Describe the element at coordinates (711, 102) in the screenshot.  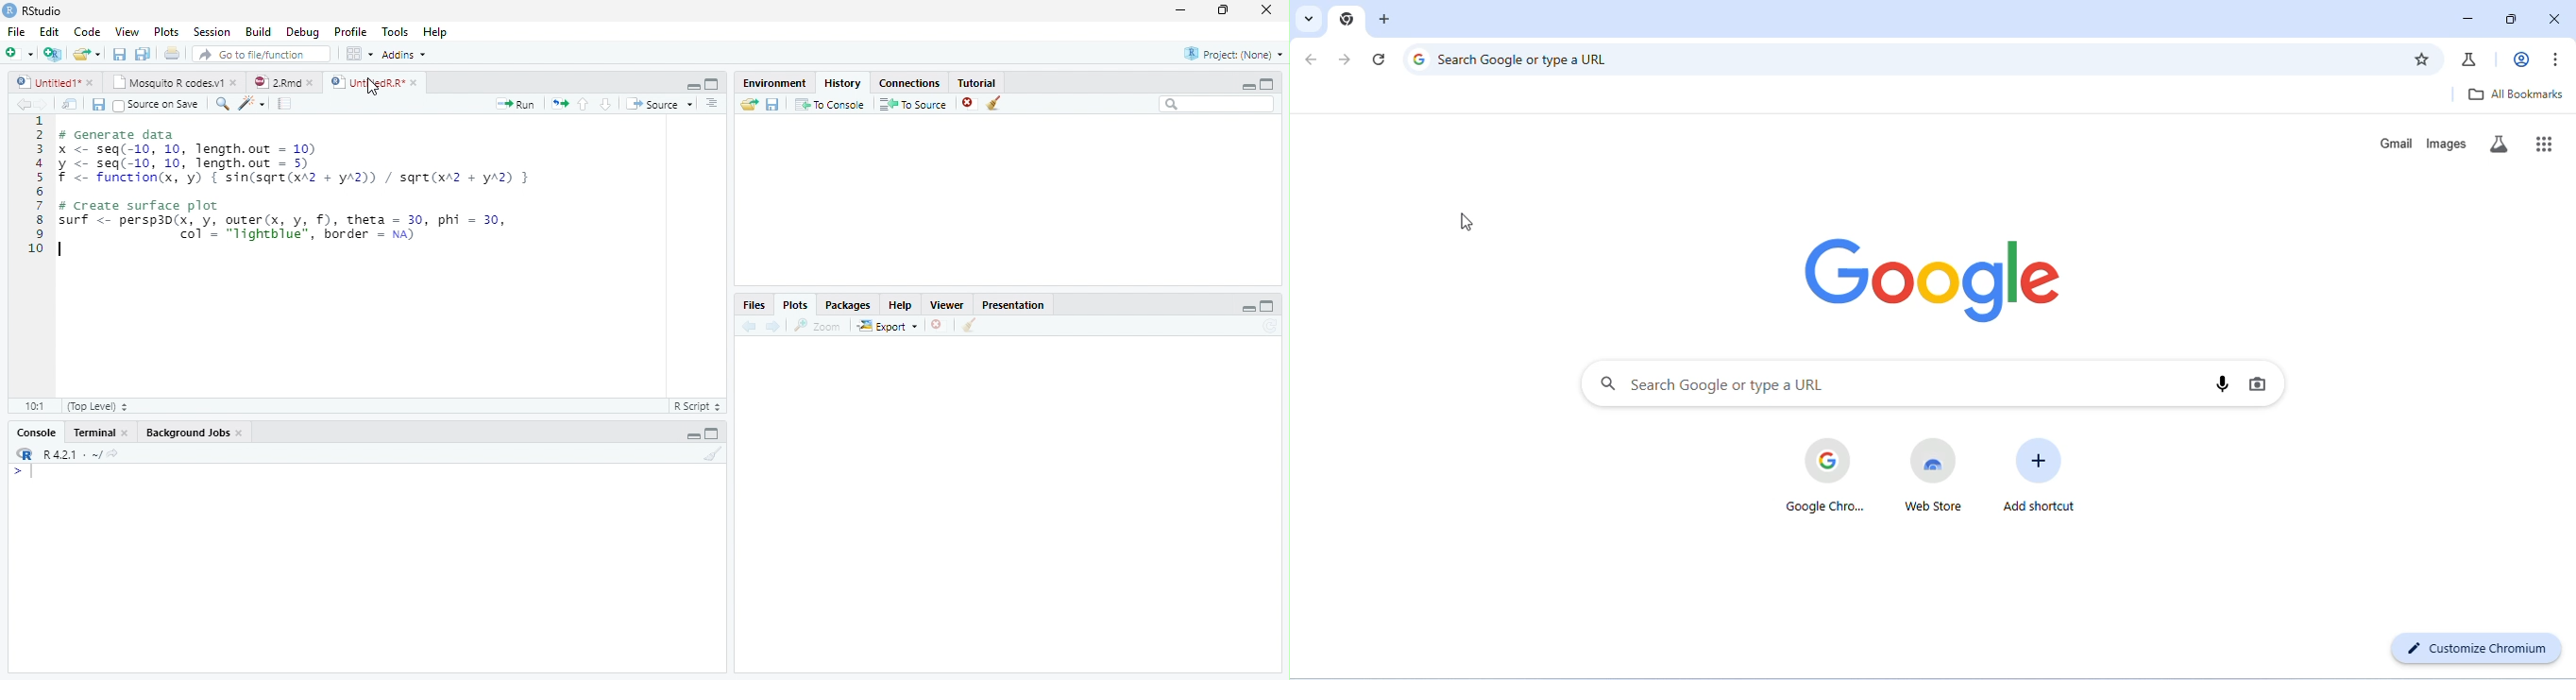
I see `Show document outline` at that location.